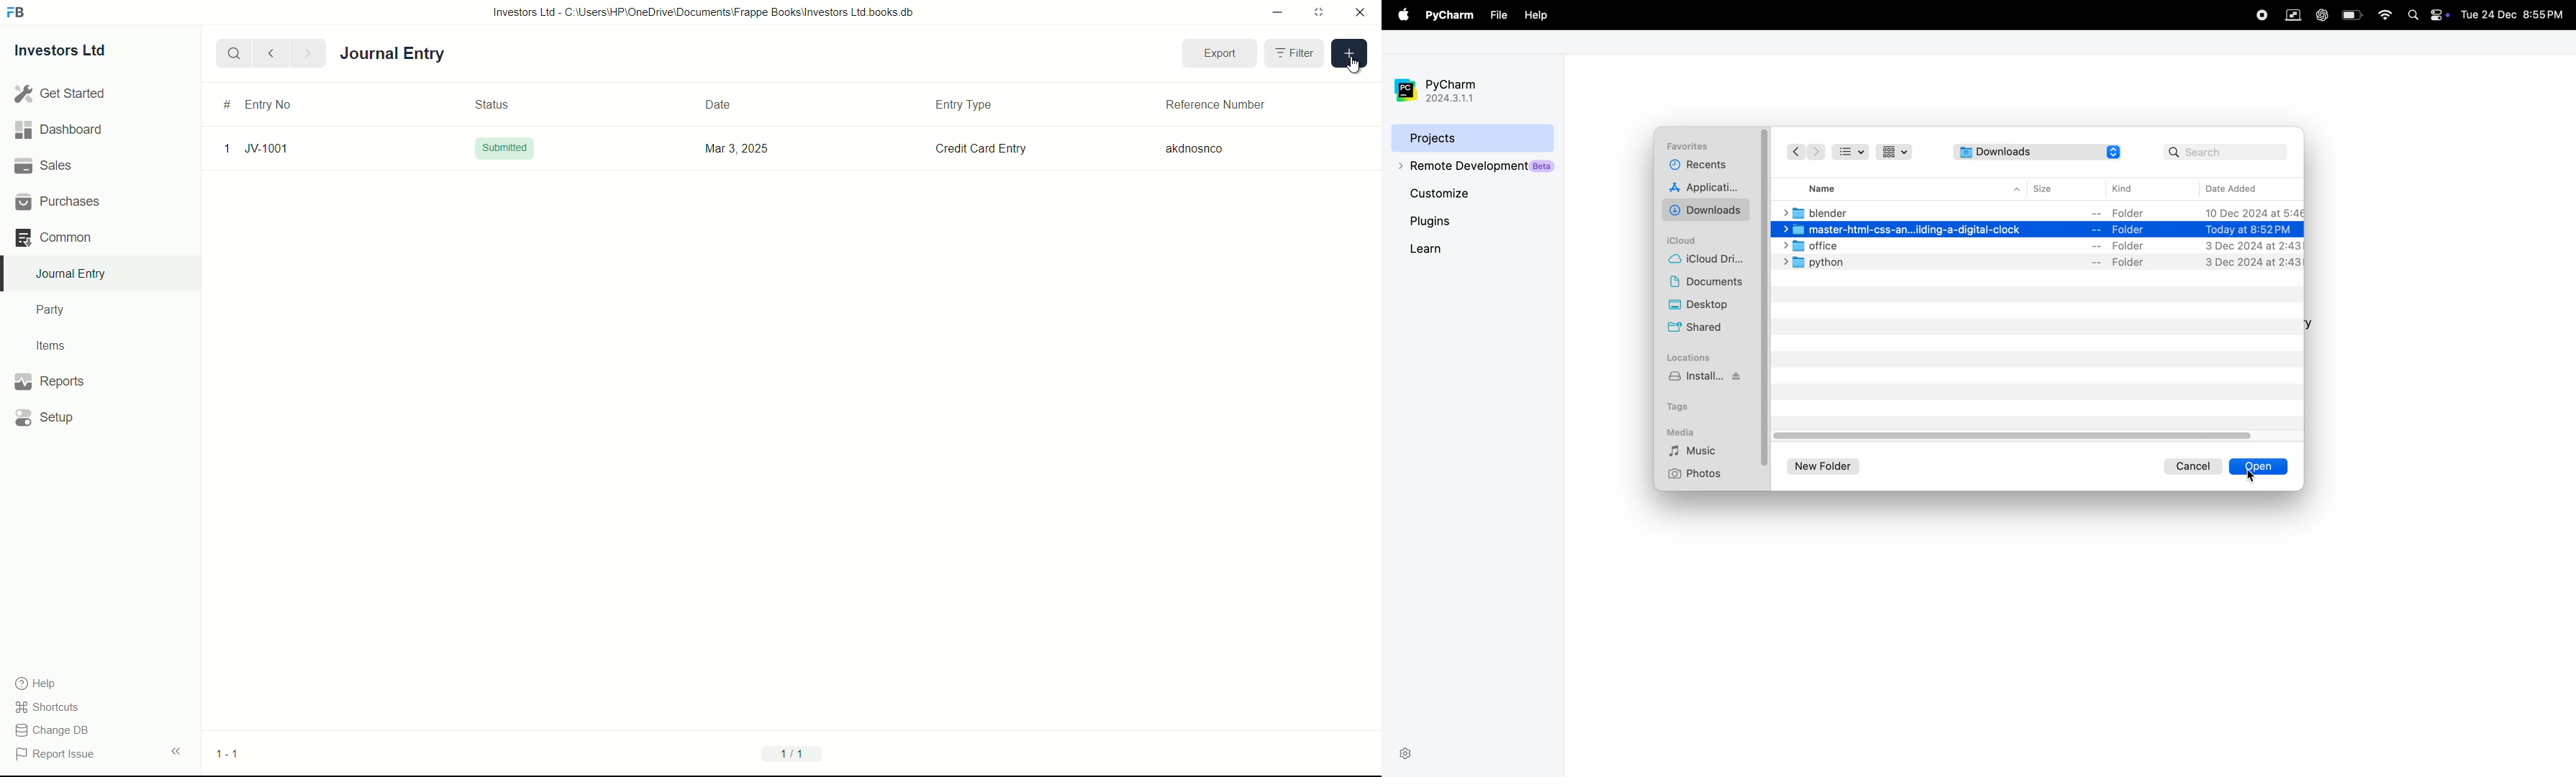  Describe the element at coordinates (230, 755) in the screenshot. I see `1-1` at that location.